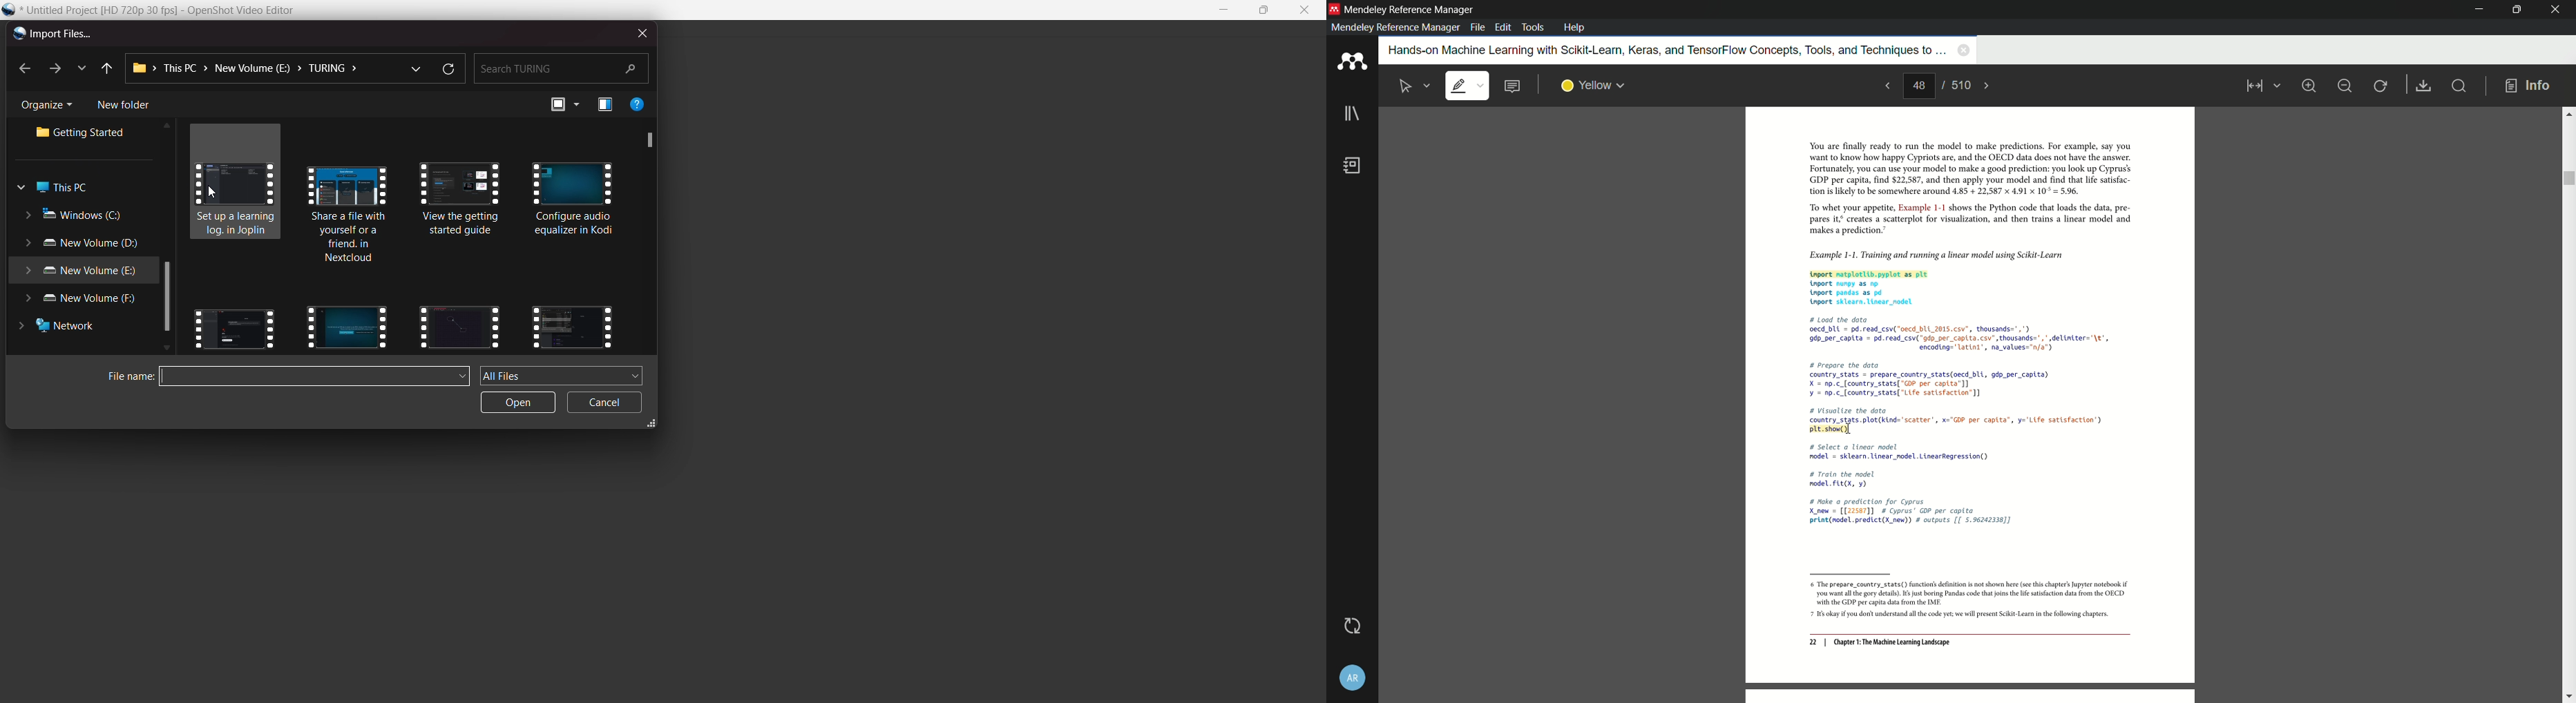  What do you see at coordinates (1593, 86) in the screenshot?
I see `highlight color` at bounding box center [1593, 86].